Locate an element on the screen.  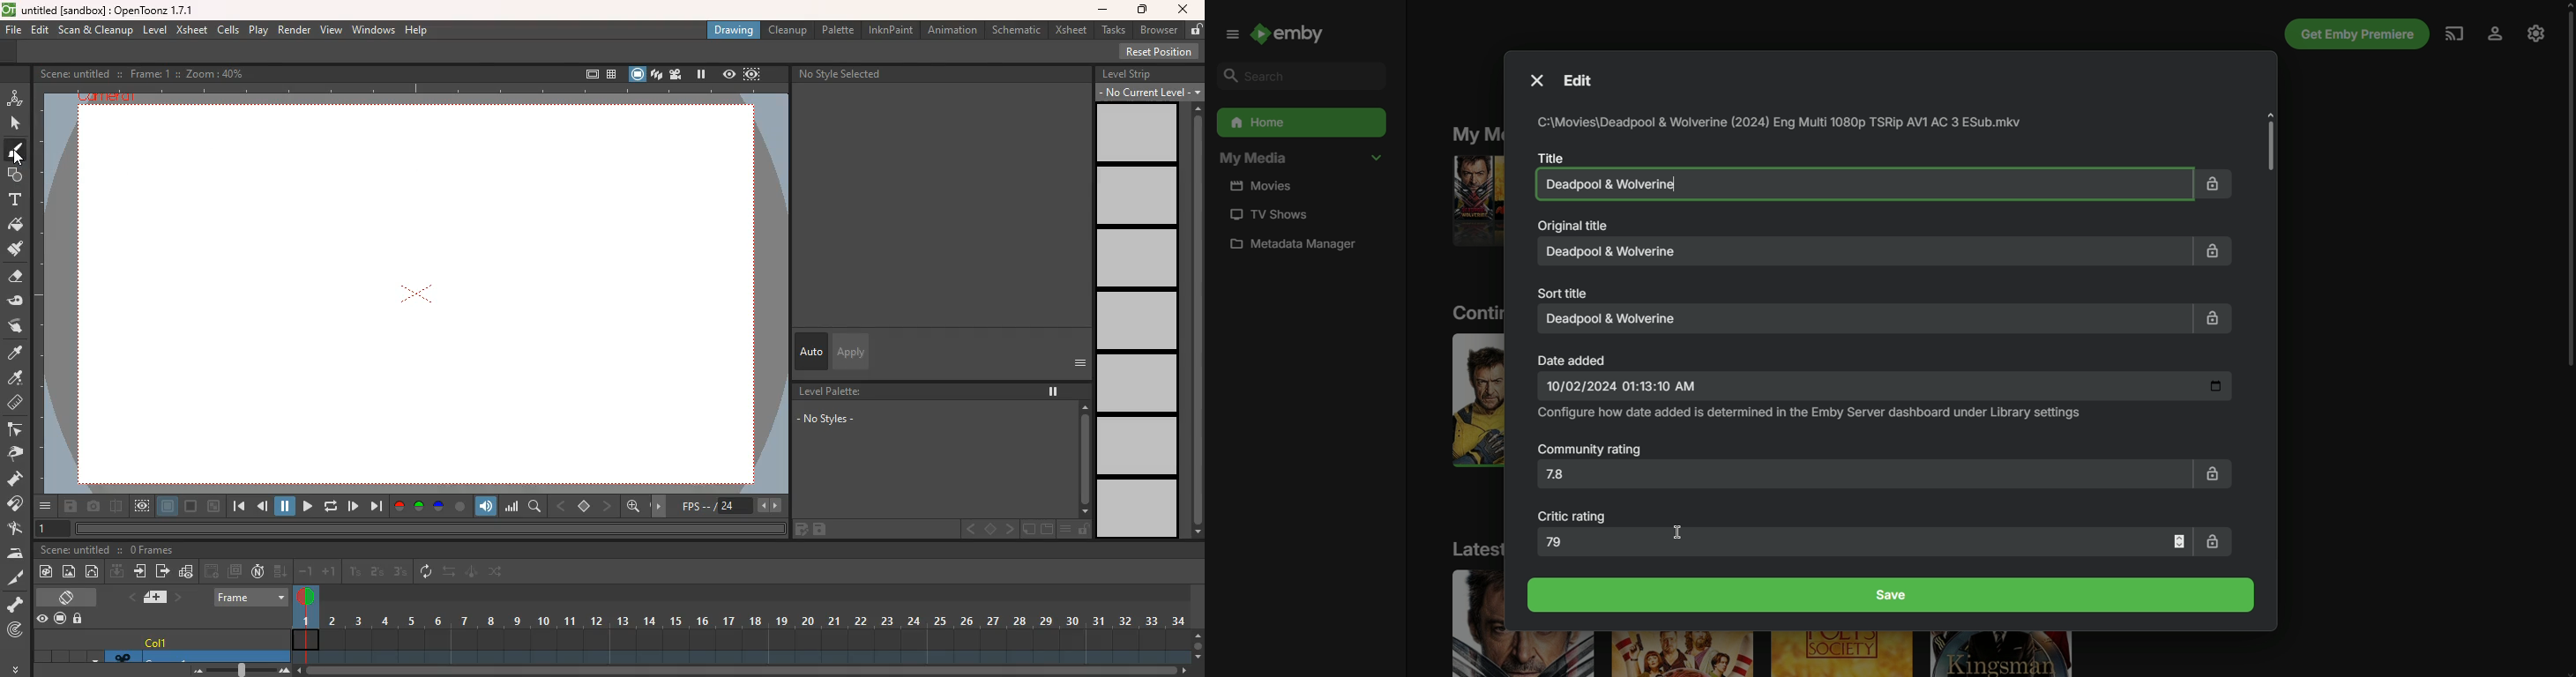
Profile is located at coordinates (2494, 34).